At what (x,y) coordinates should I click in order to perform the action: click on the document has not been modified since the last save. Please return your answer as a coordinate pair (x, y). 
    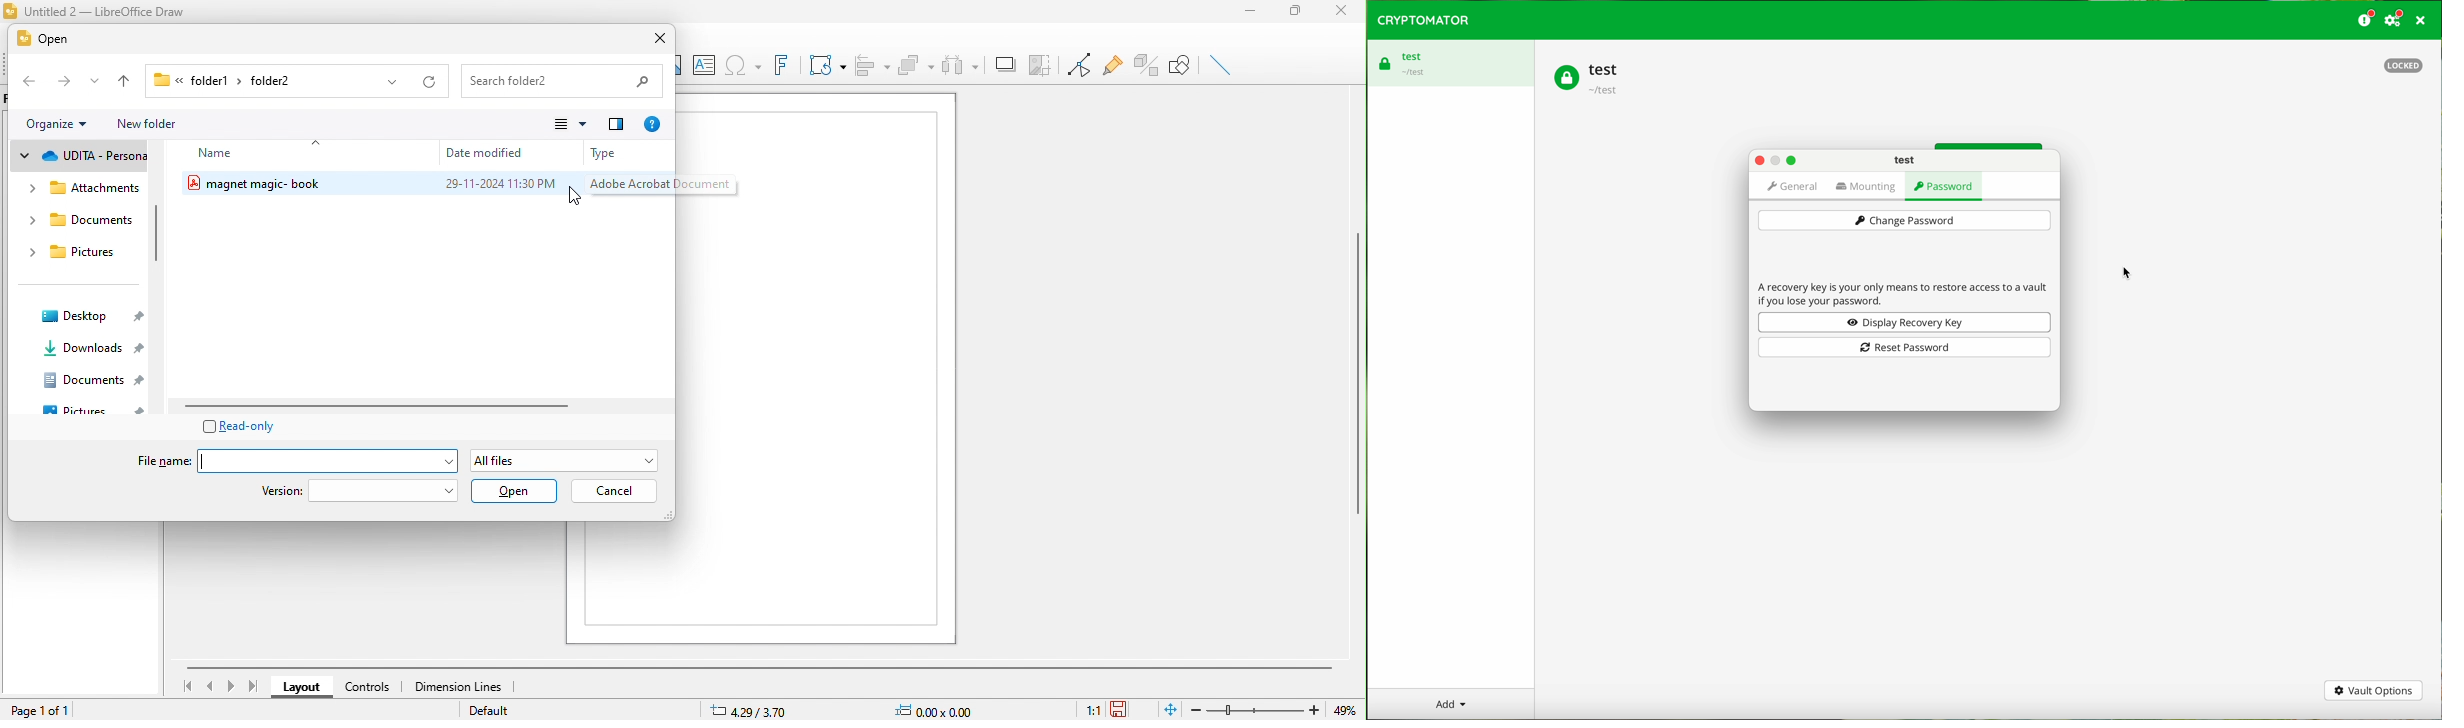
    Looking at the image, I should click on (1127, 709).